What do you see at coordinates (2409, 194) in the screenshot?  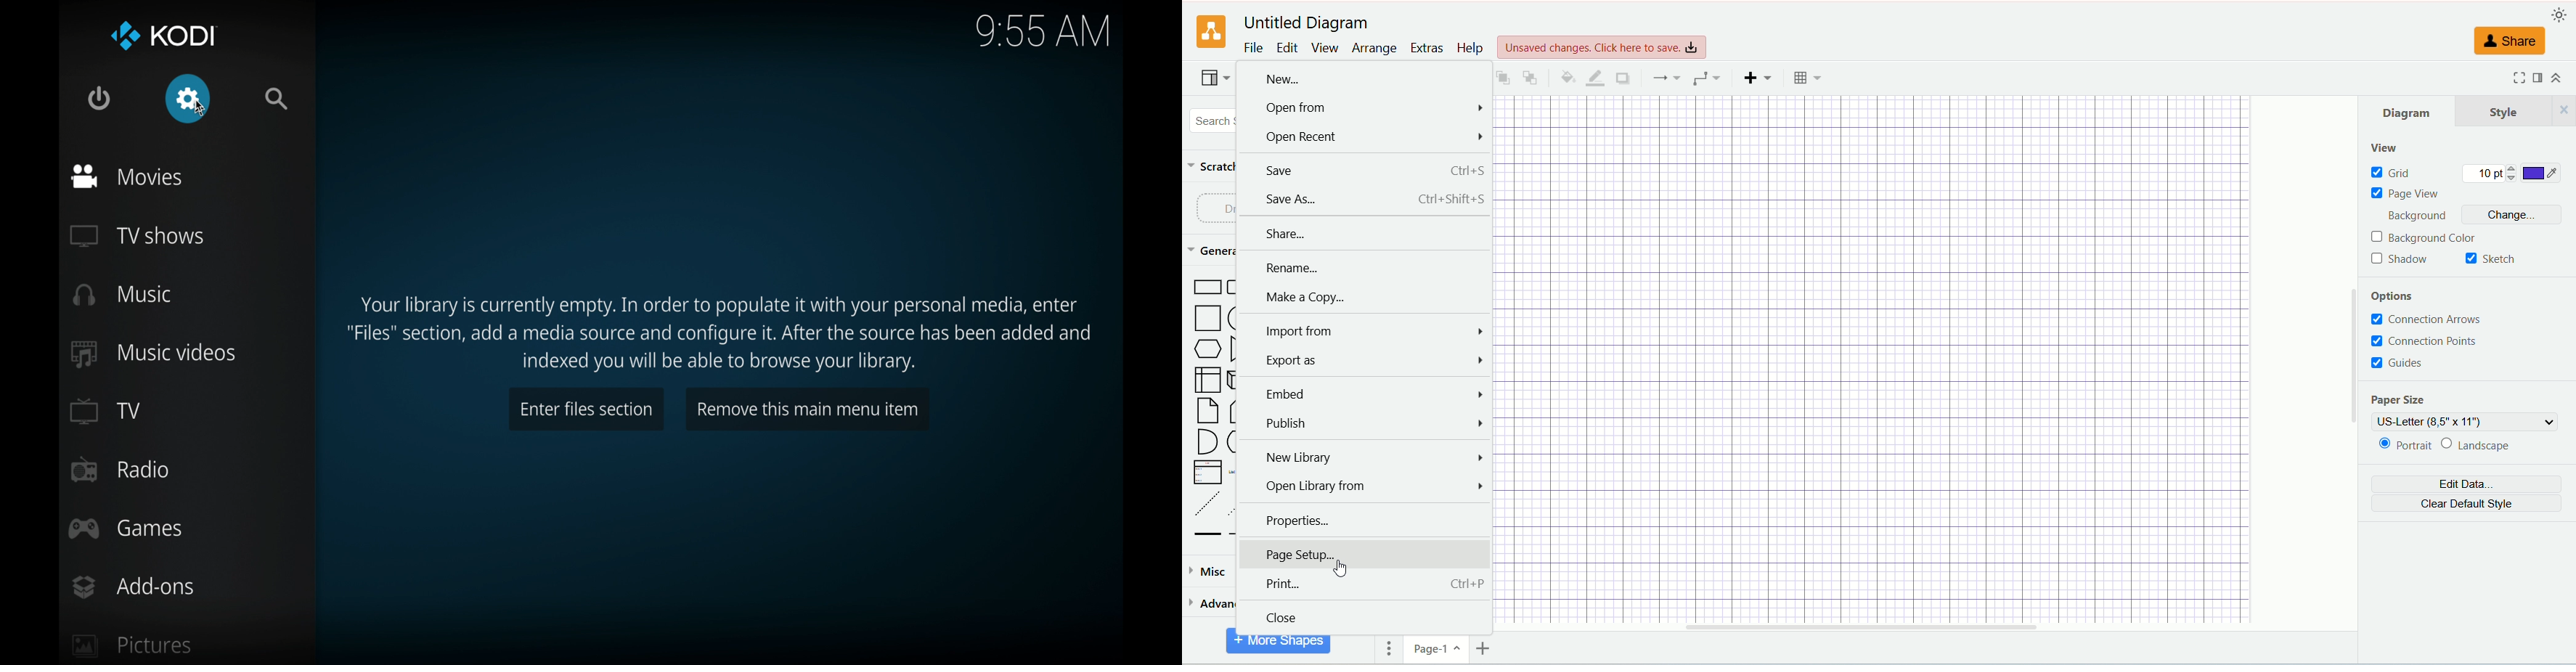 I see `page view` at bounding box center [2409, 194].